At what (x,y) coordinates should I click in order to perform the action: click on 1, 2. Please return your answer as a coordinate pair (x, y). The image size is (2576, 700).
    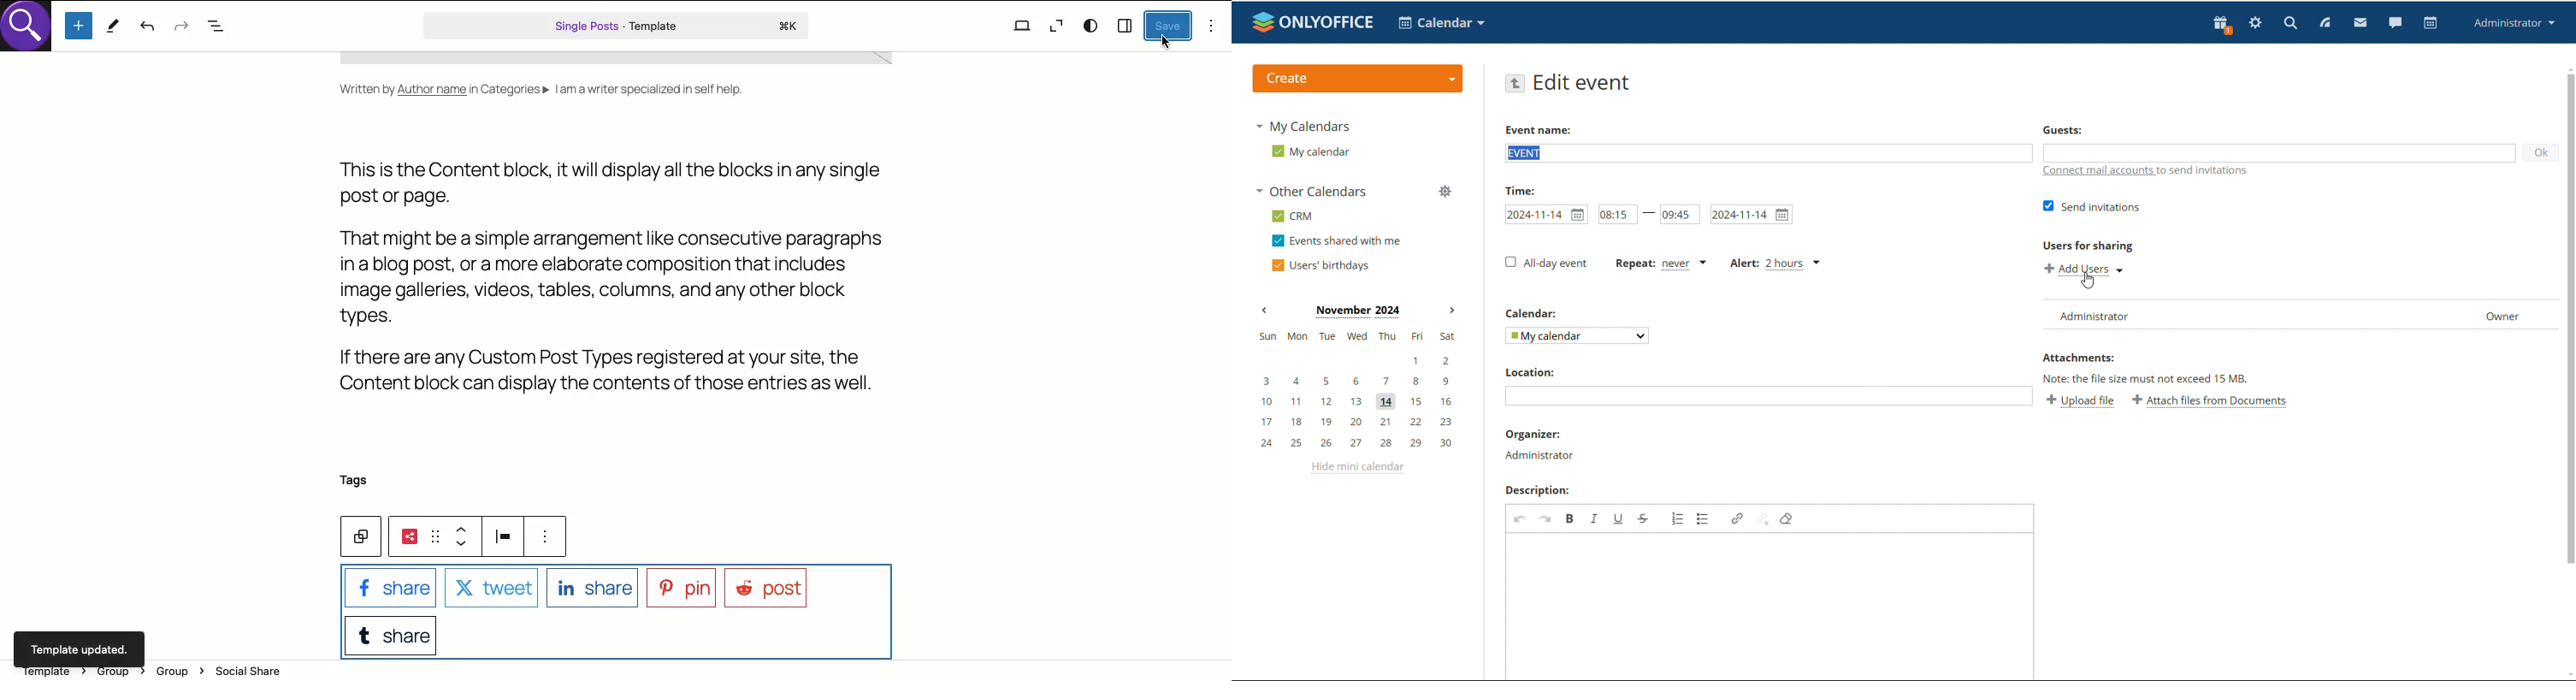
    Looking at the image, I should click on (1353, 362).